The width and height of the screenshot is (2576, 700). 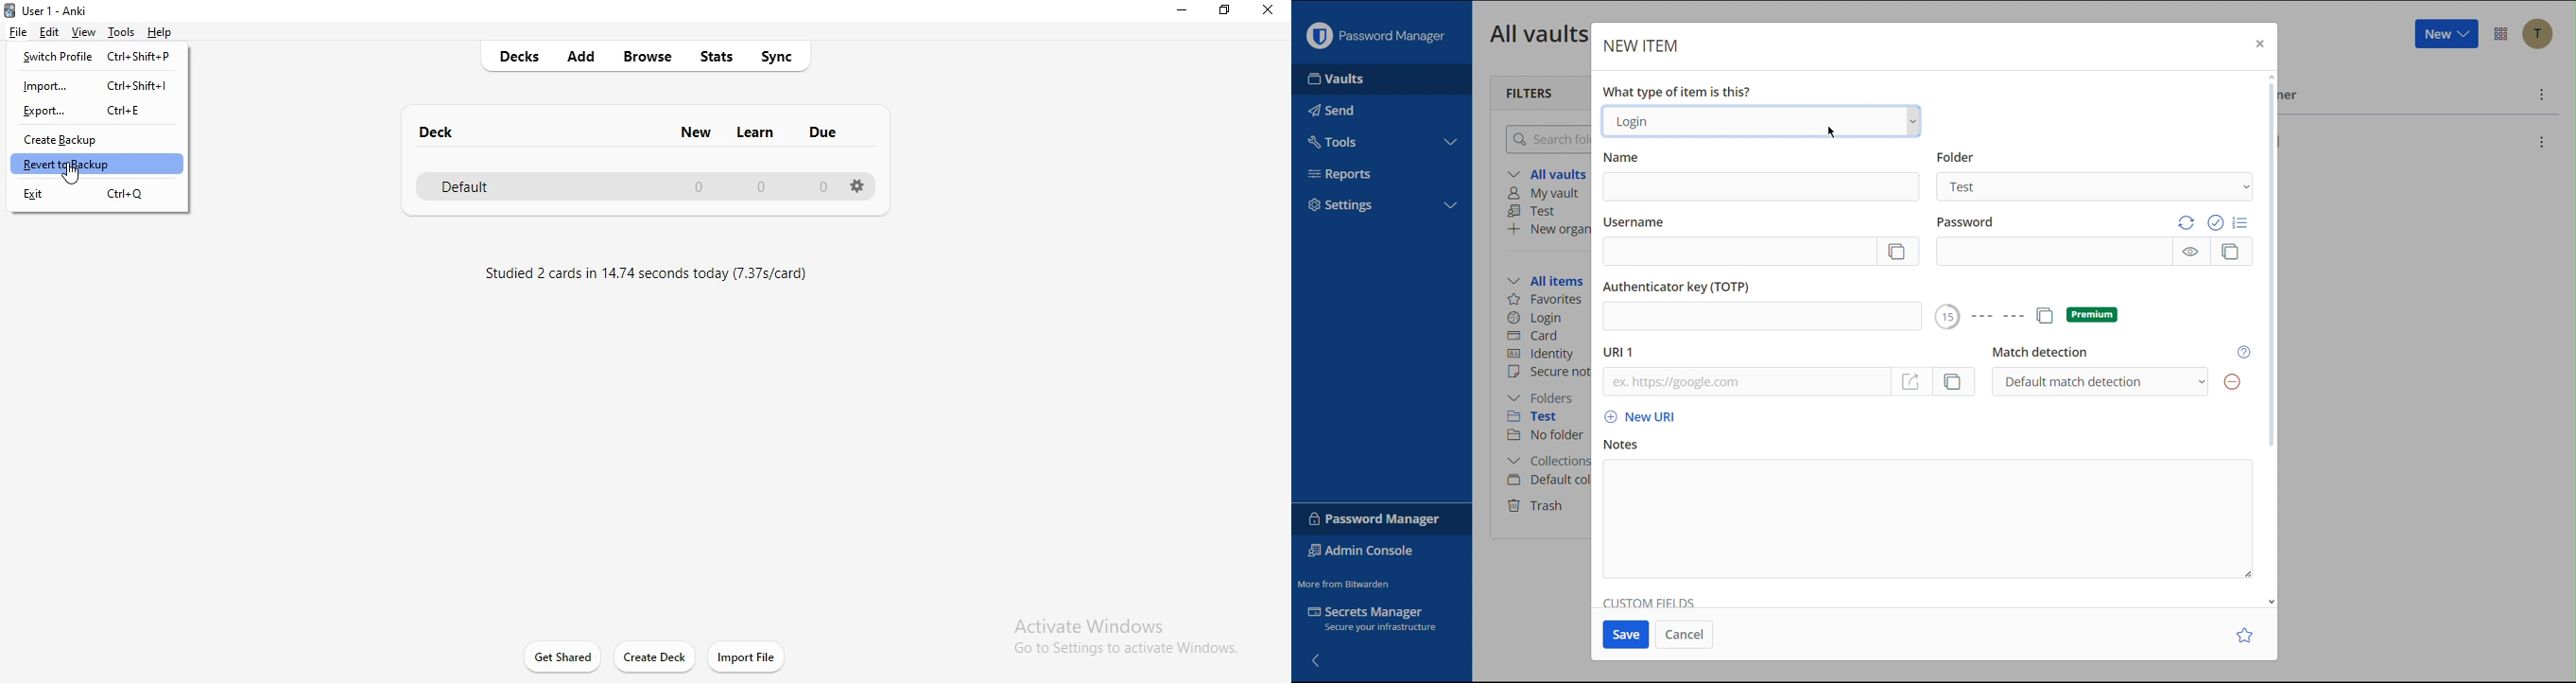 I want to click on copy, so click(x=1956, y=381).